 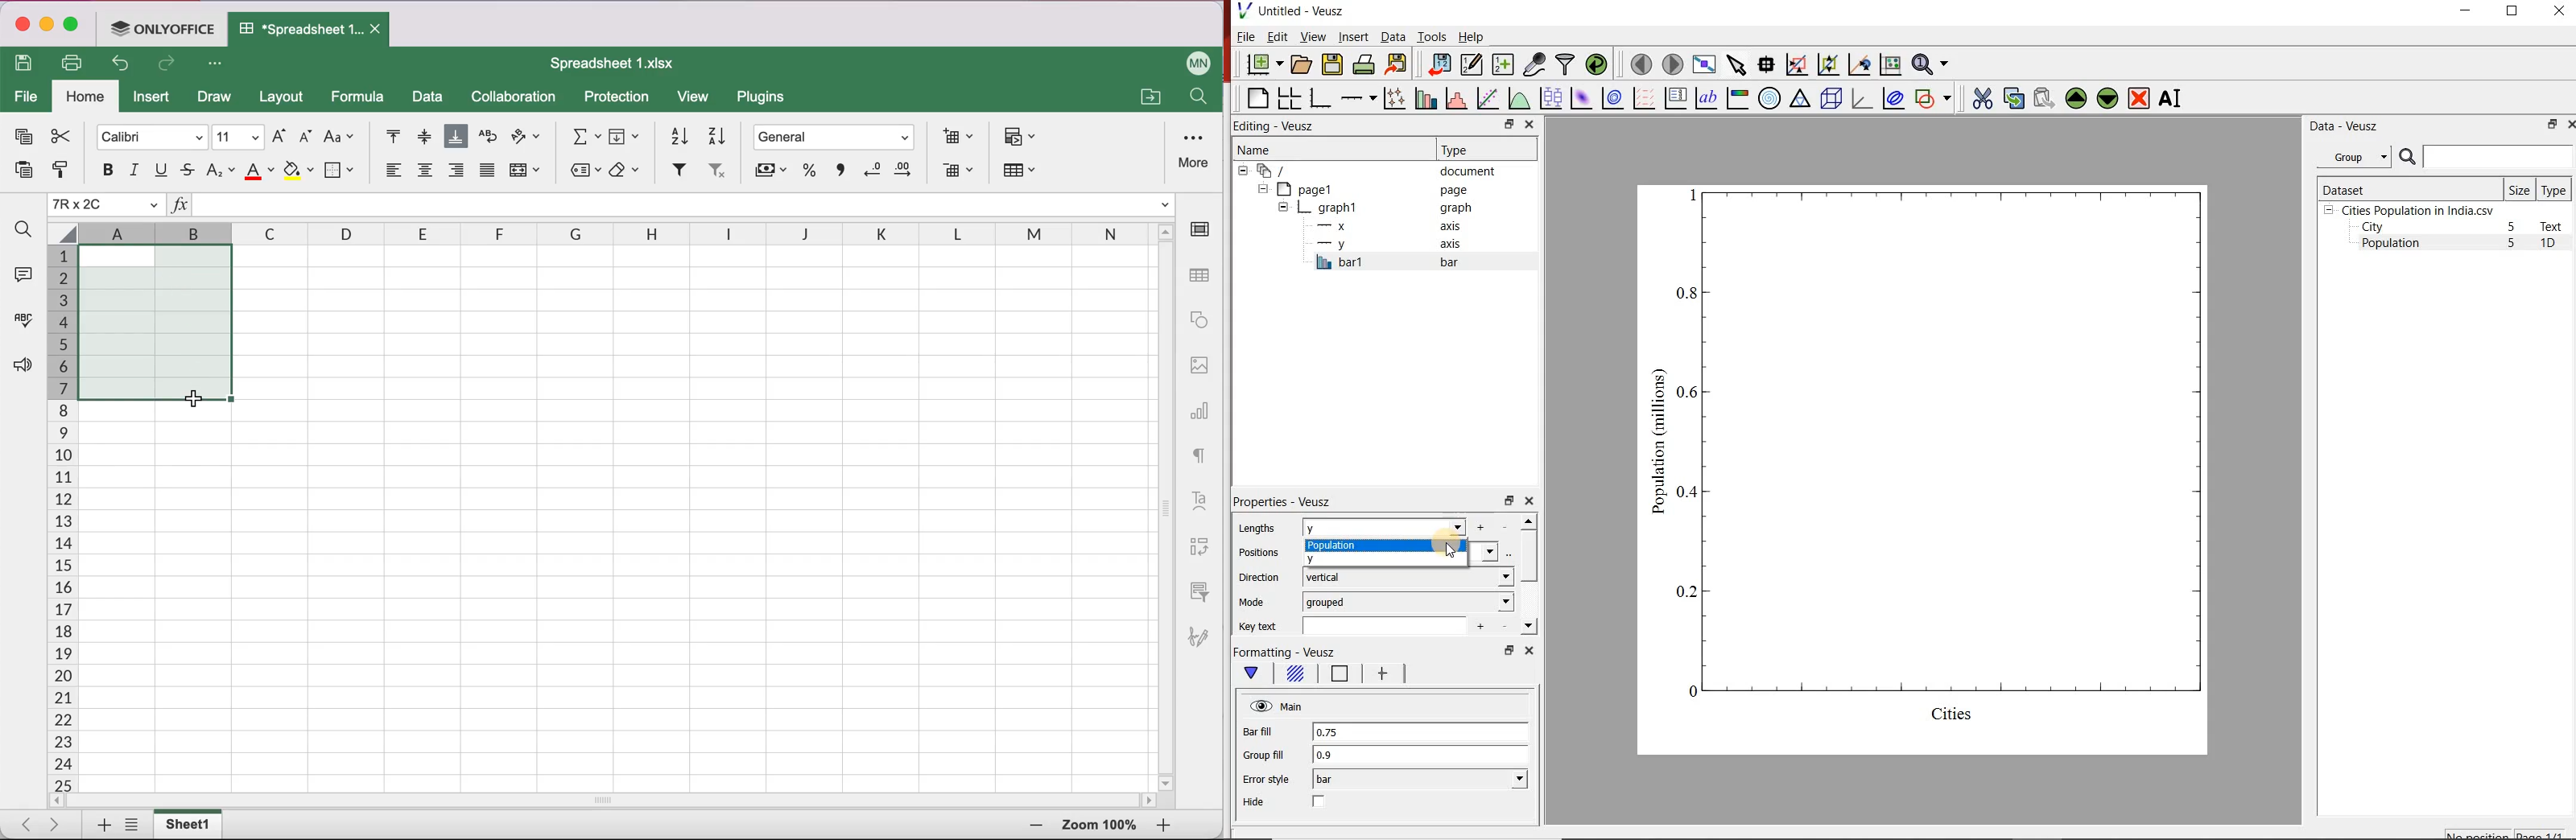 I want to click on capture remote data, so click(x=1533, y=64).